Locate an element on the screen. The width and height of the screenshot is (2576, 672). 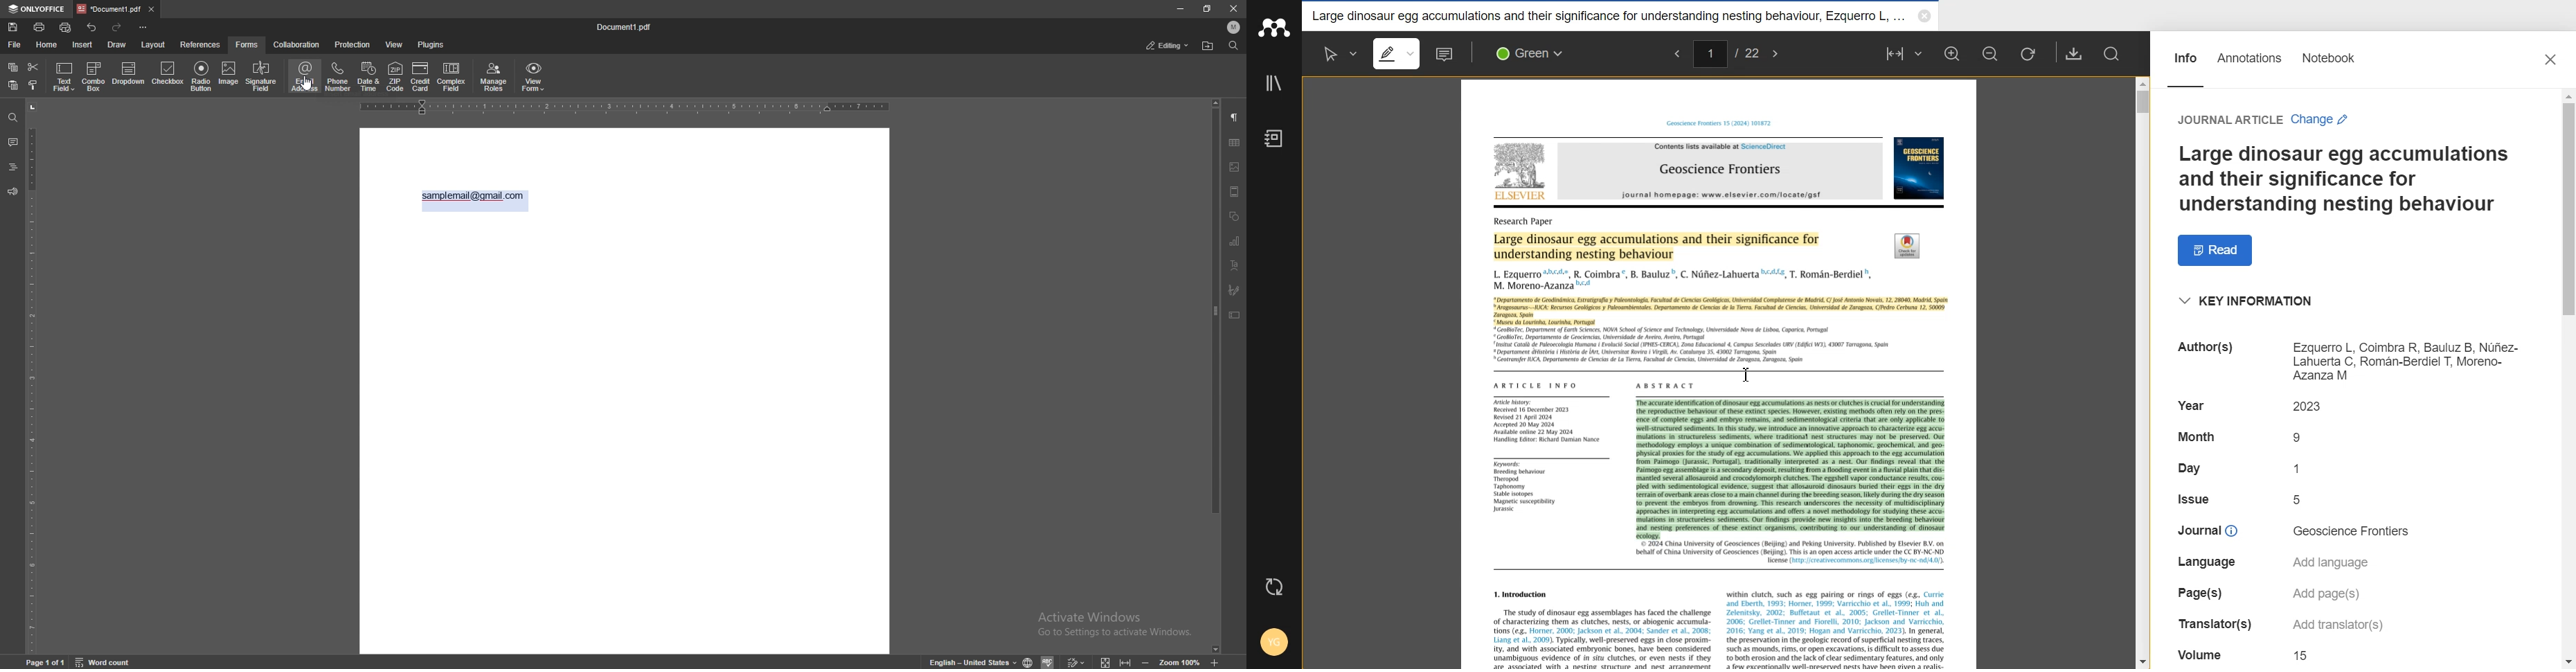
change is located at coordinates (2320, 120).